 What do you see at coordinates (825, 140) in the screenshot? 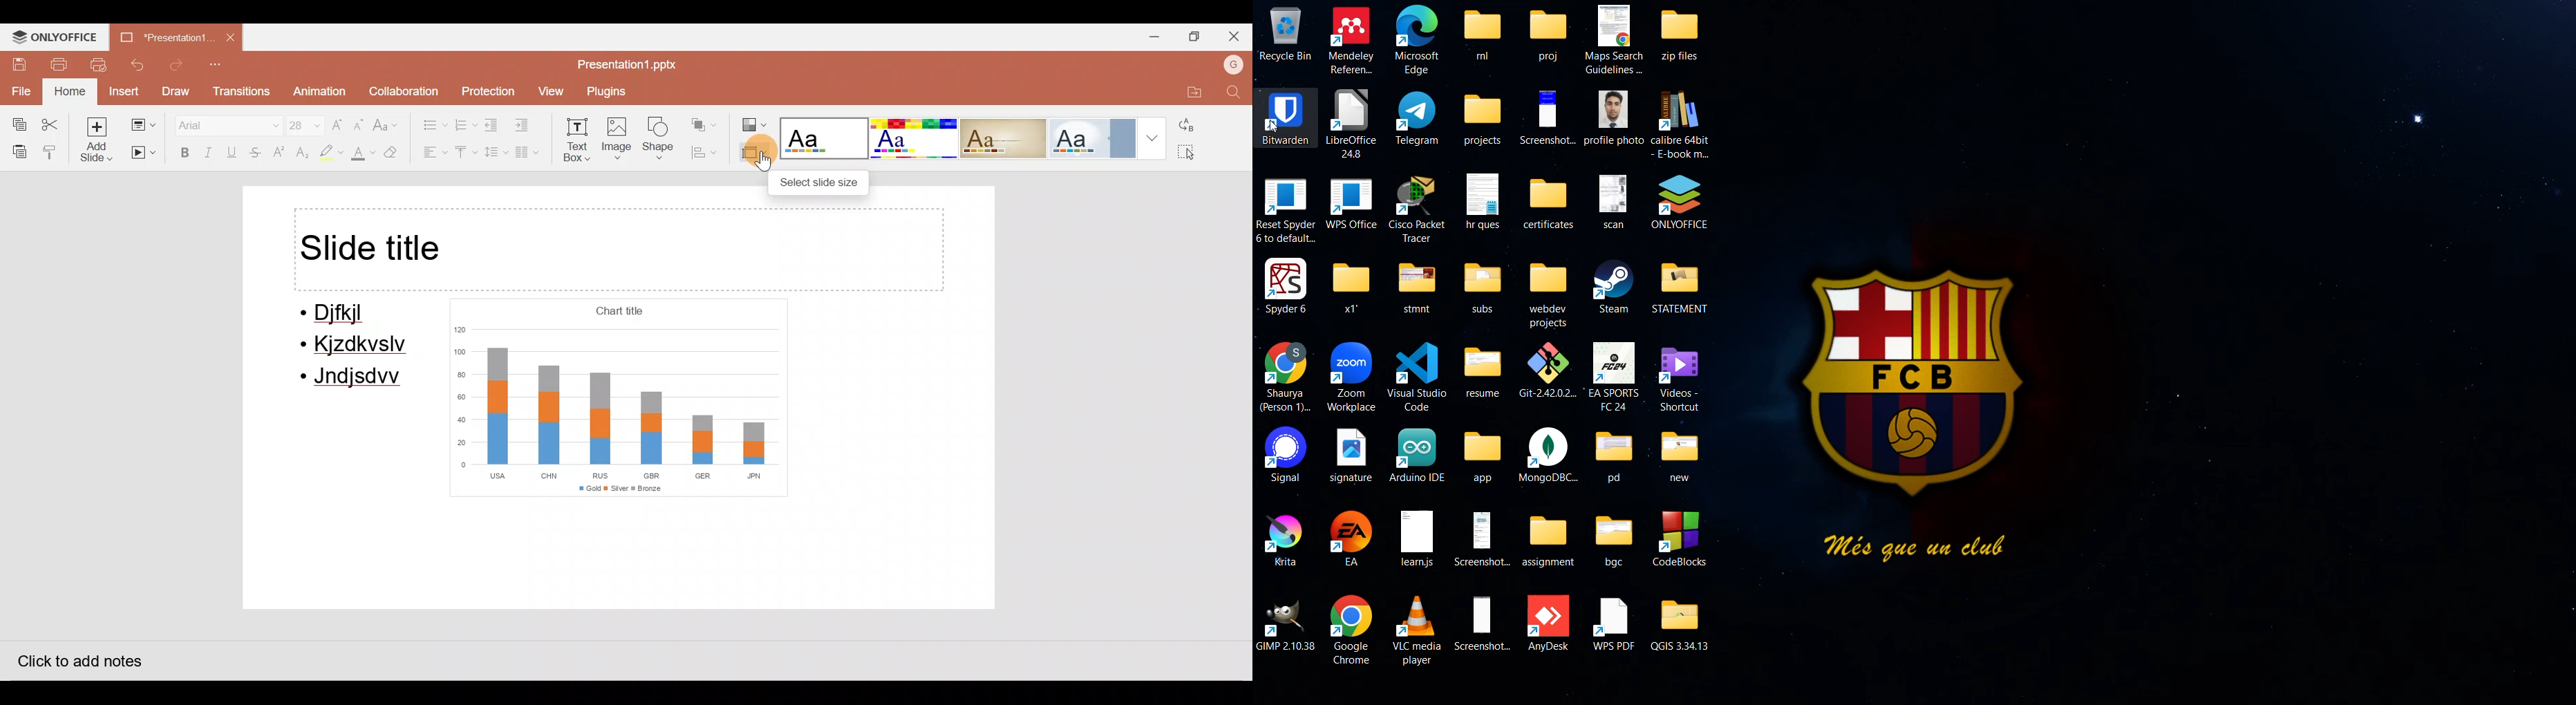
I see `Theme 1` at bounding box center [825, 140].